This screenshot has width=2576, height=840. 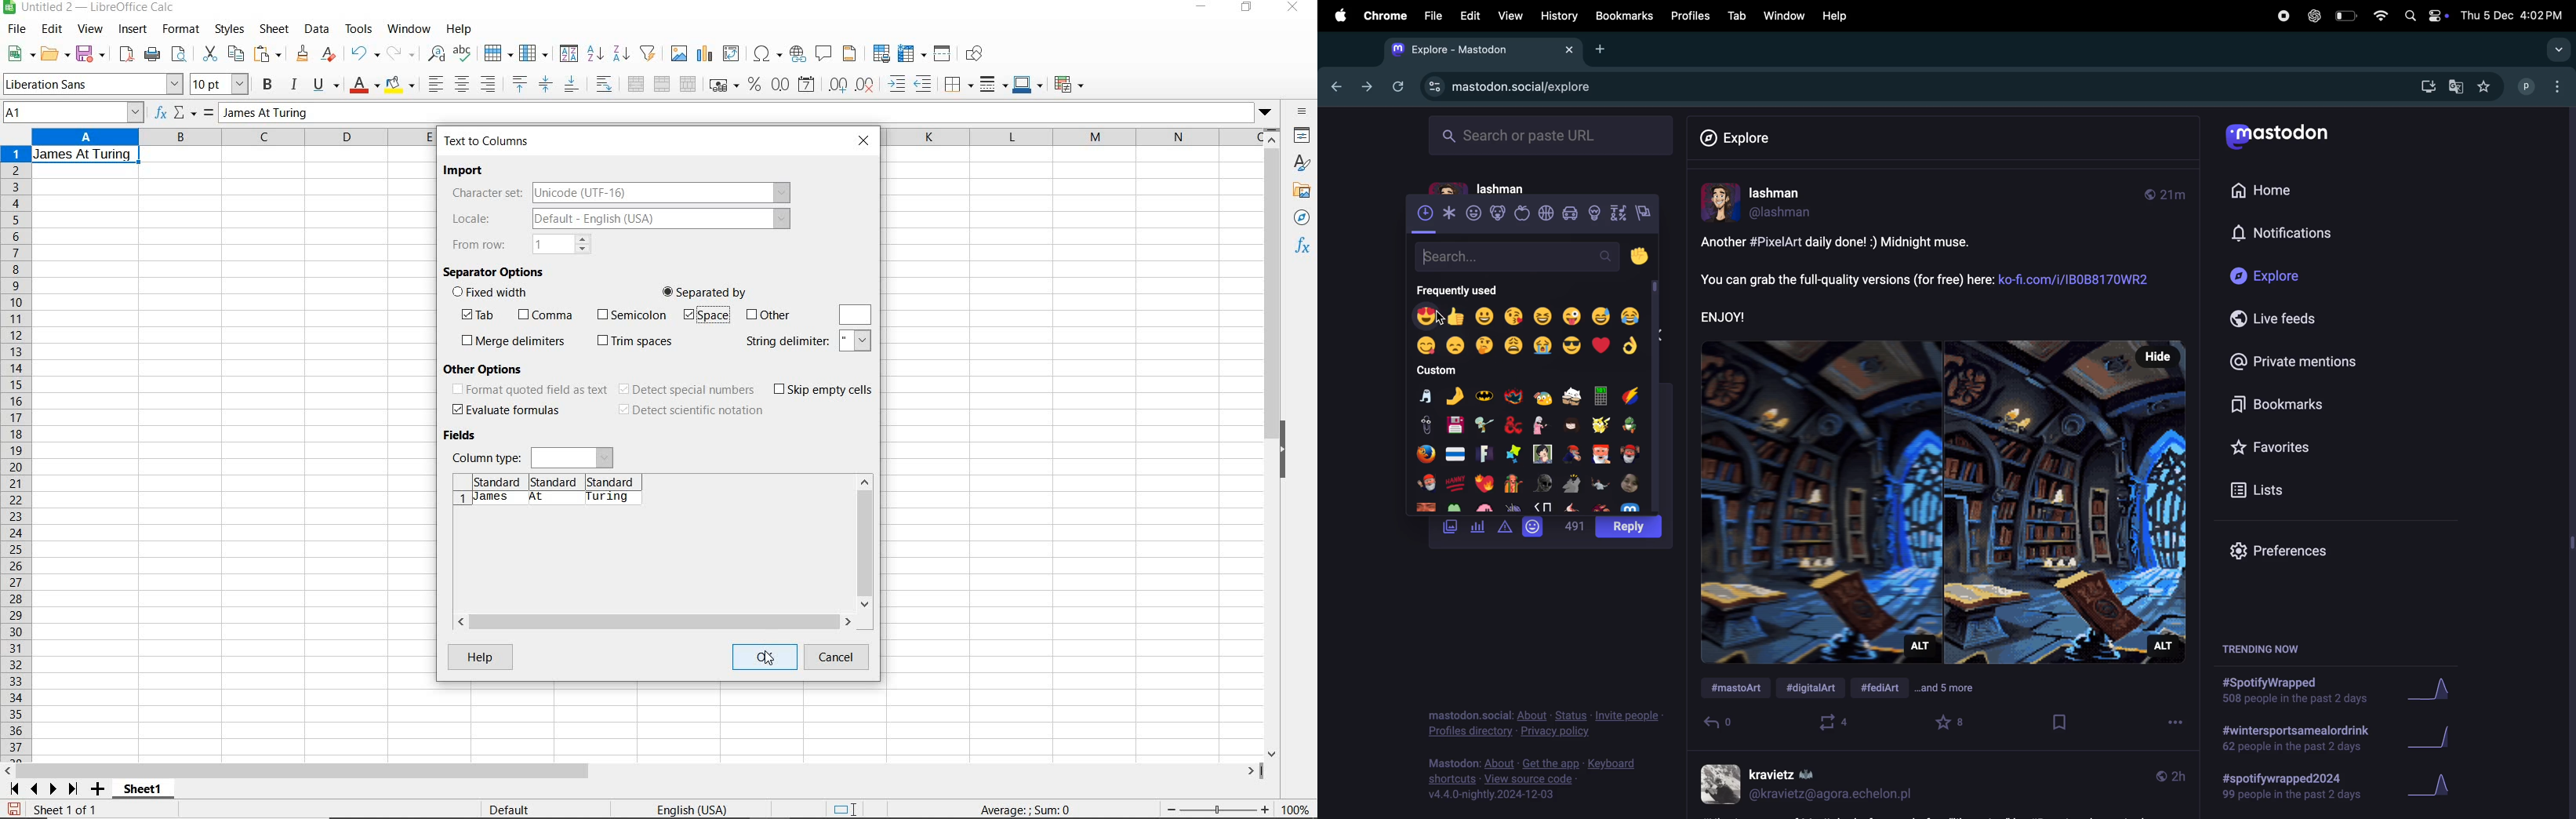 I want to click on format as currency, so click(x=723, y=86).